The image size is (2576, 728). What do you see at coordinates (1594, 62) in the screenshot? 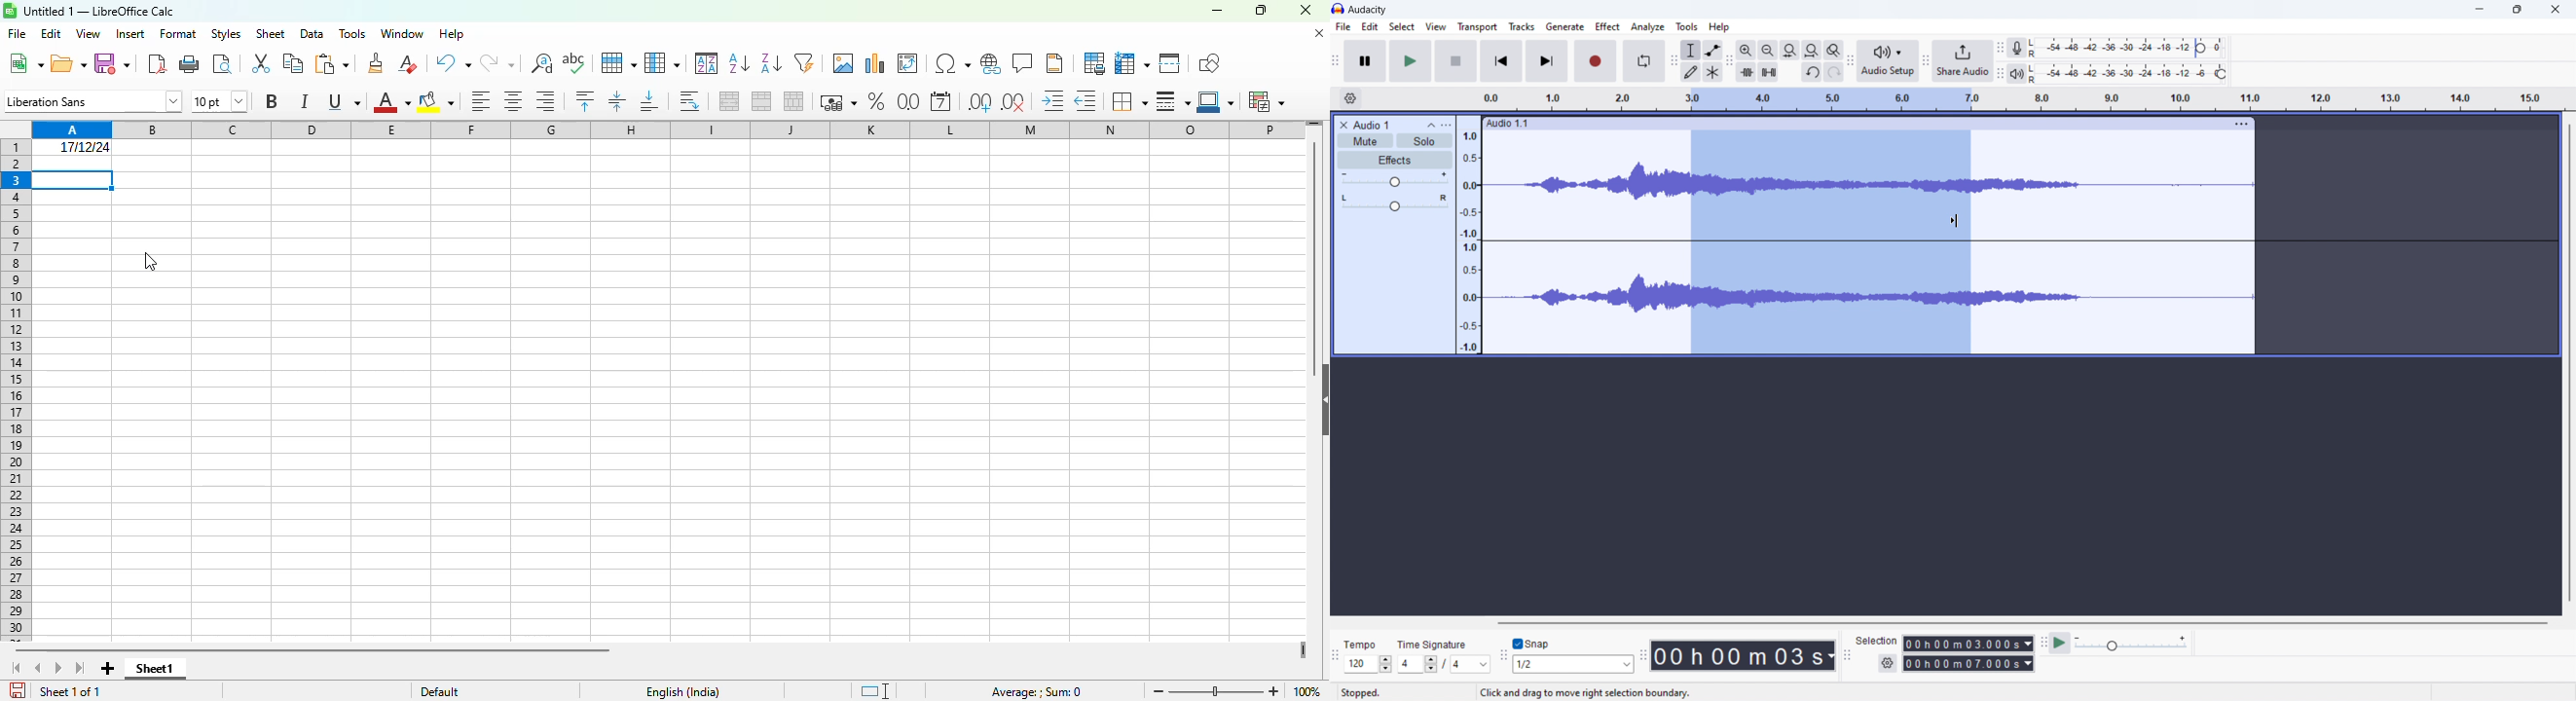
I see `record` at bounding box center [1594, 62].